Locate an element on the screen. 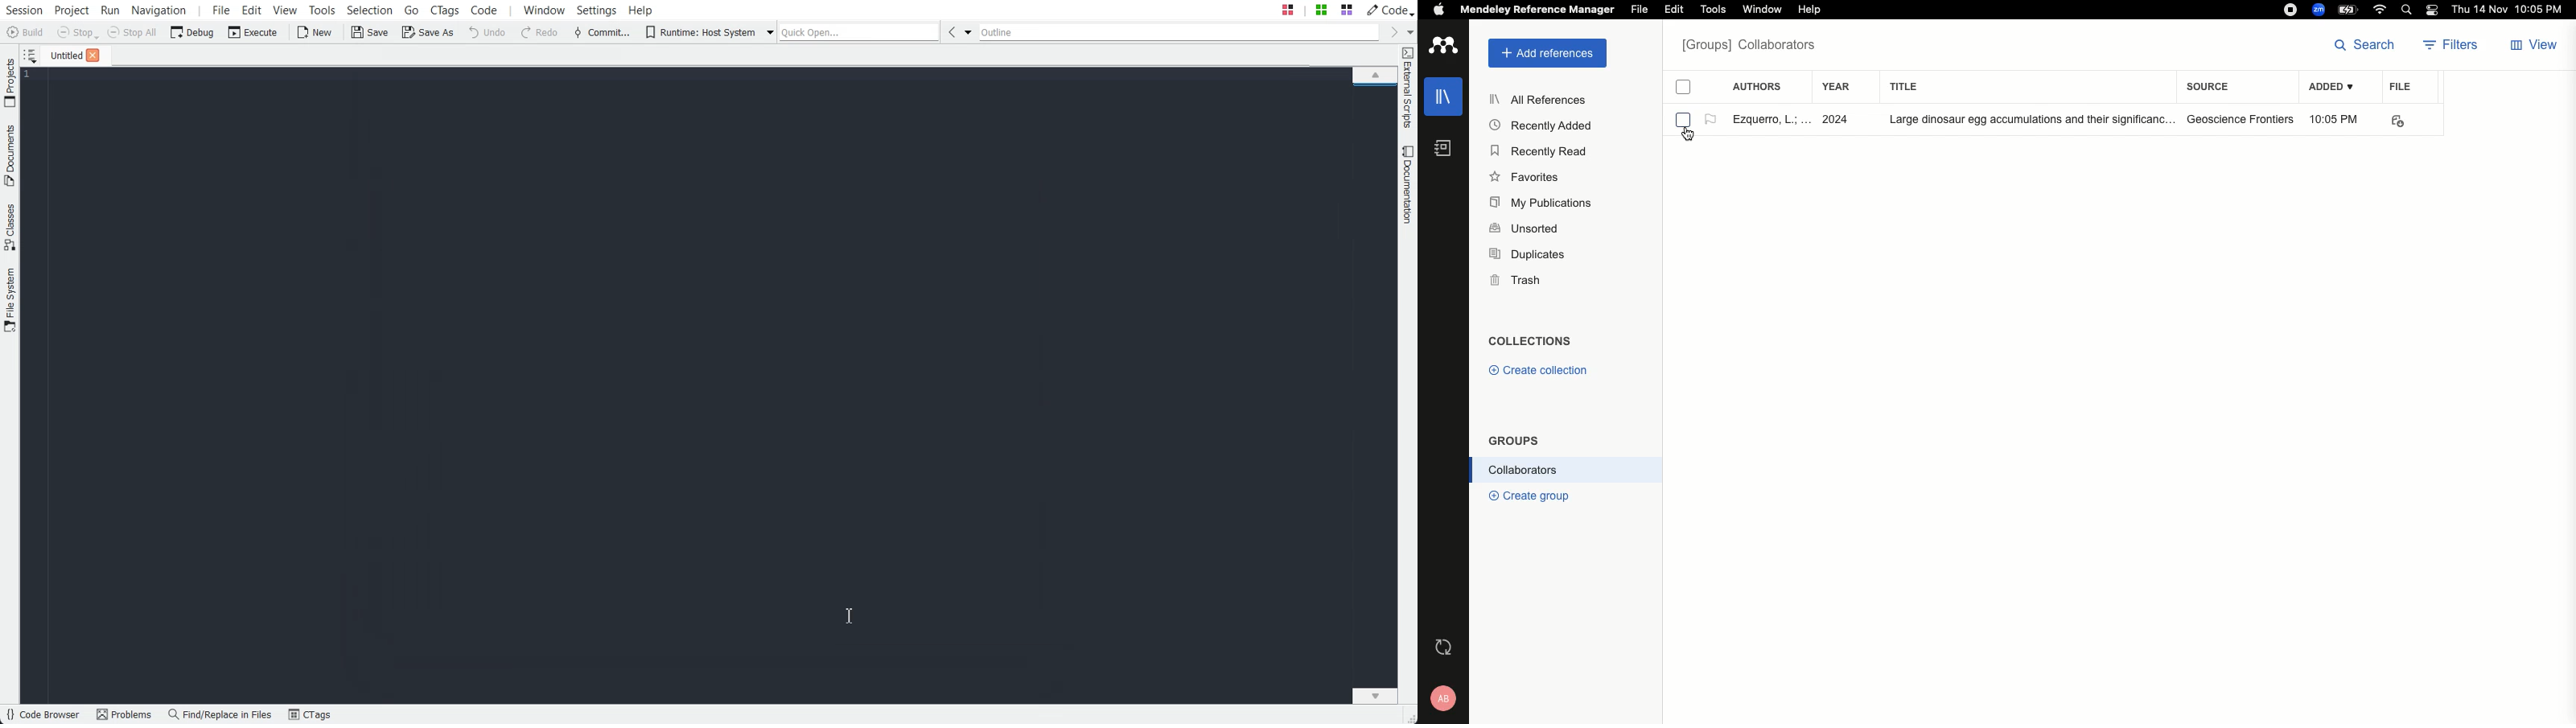  Apple logo is located at coordinates (1438, 8).